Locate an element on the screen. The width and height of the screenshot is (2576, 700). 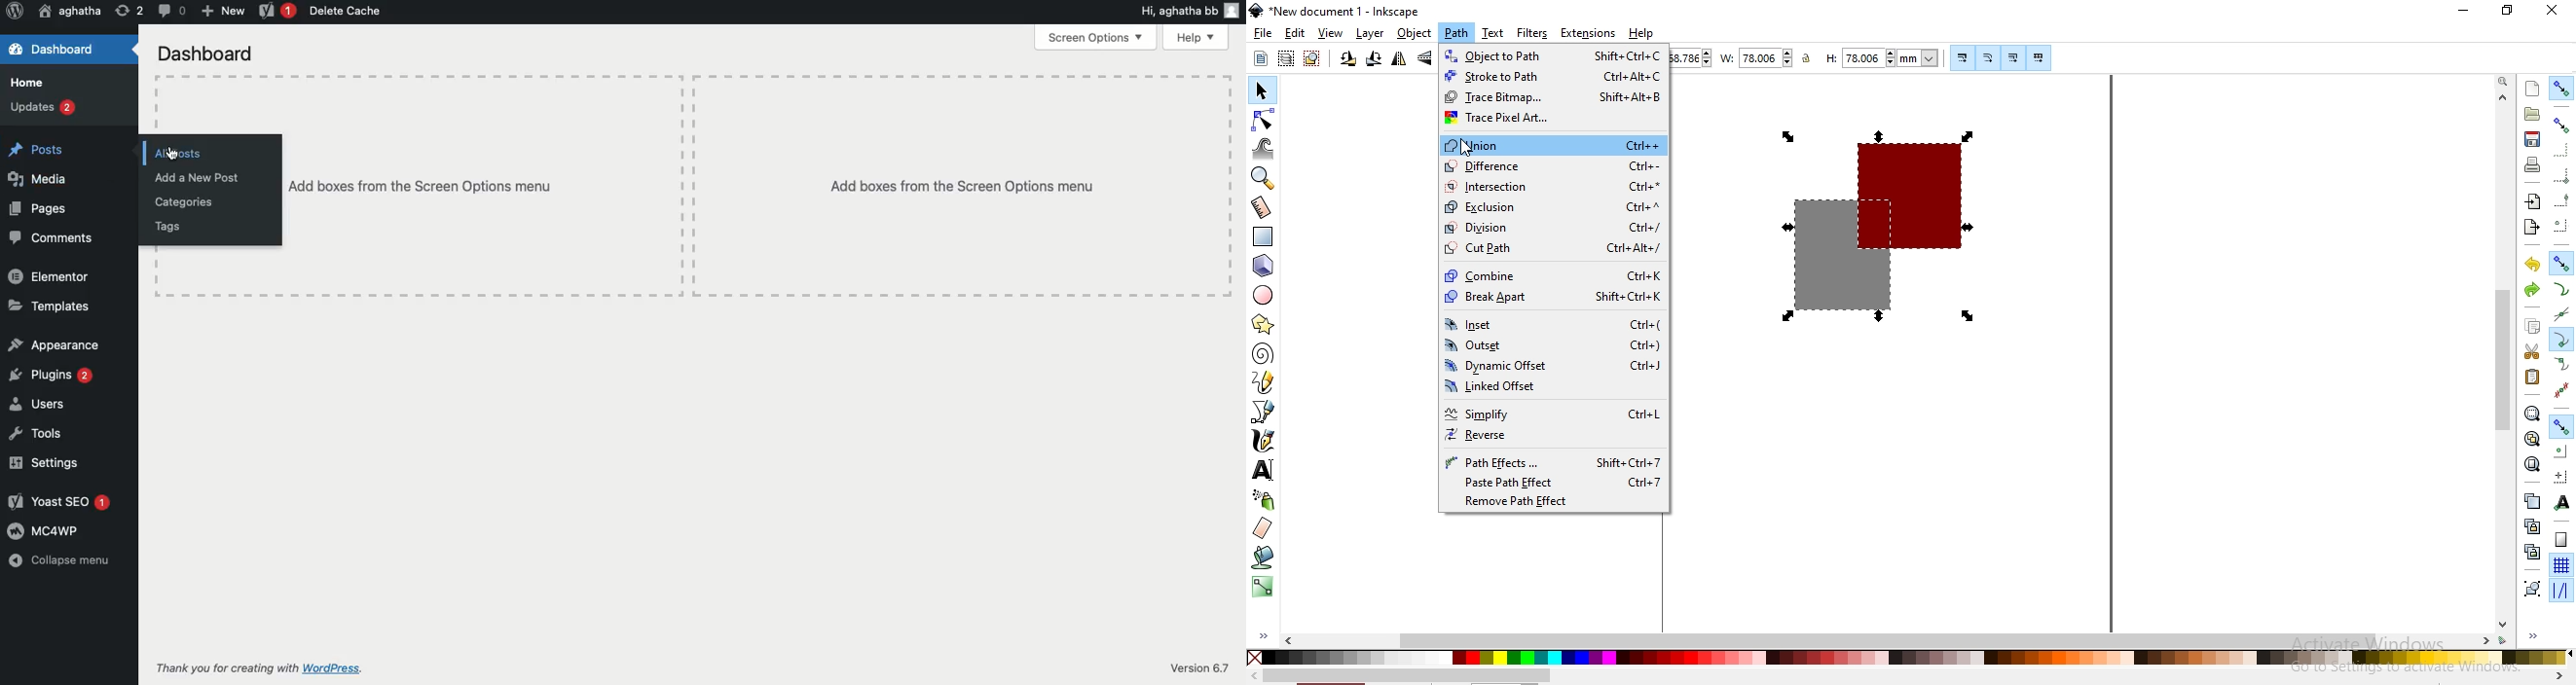
filters is located at coordinates (1531, 34).